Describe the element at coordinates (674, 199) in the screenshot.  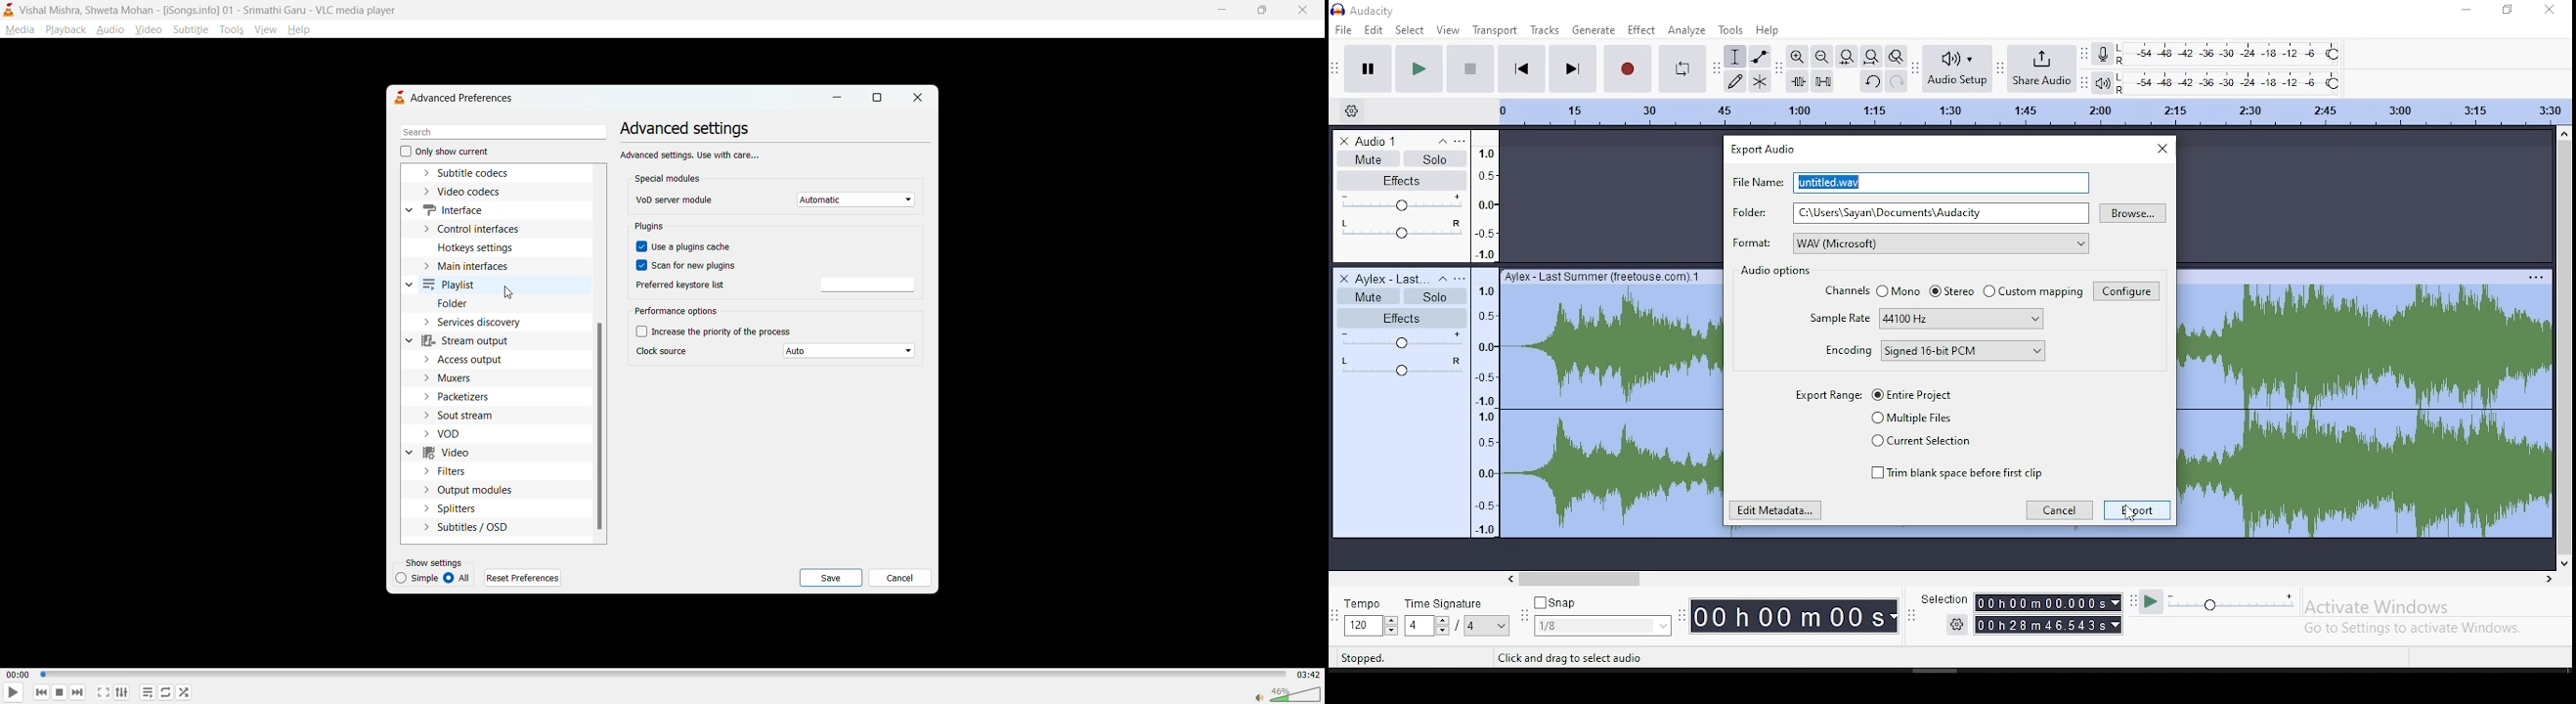
I see `vod server module` at that location.